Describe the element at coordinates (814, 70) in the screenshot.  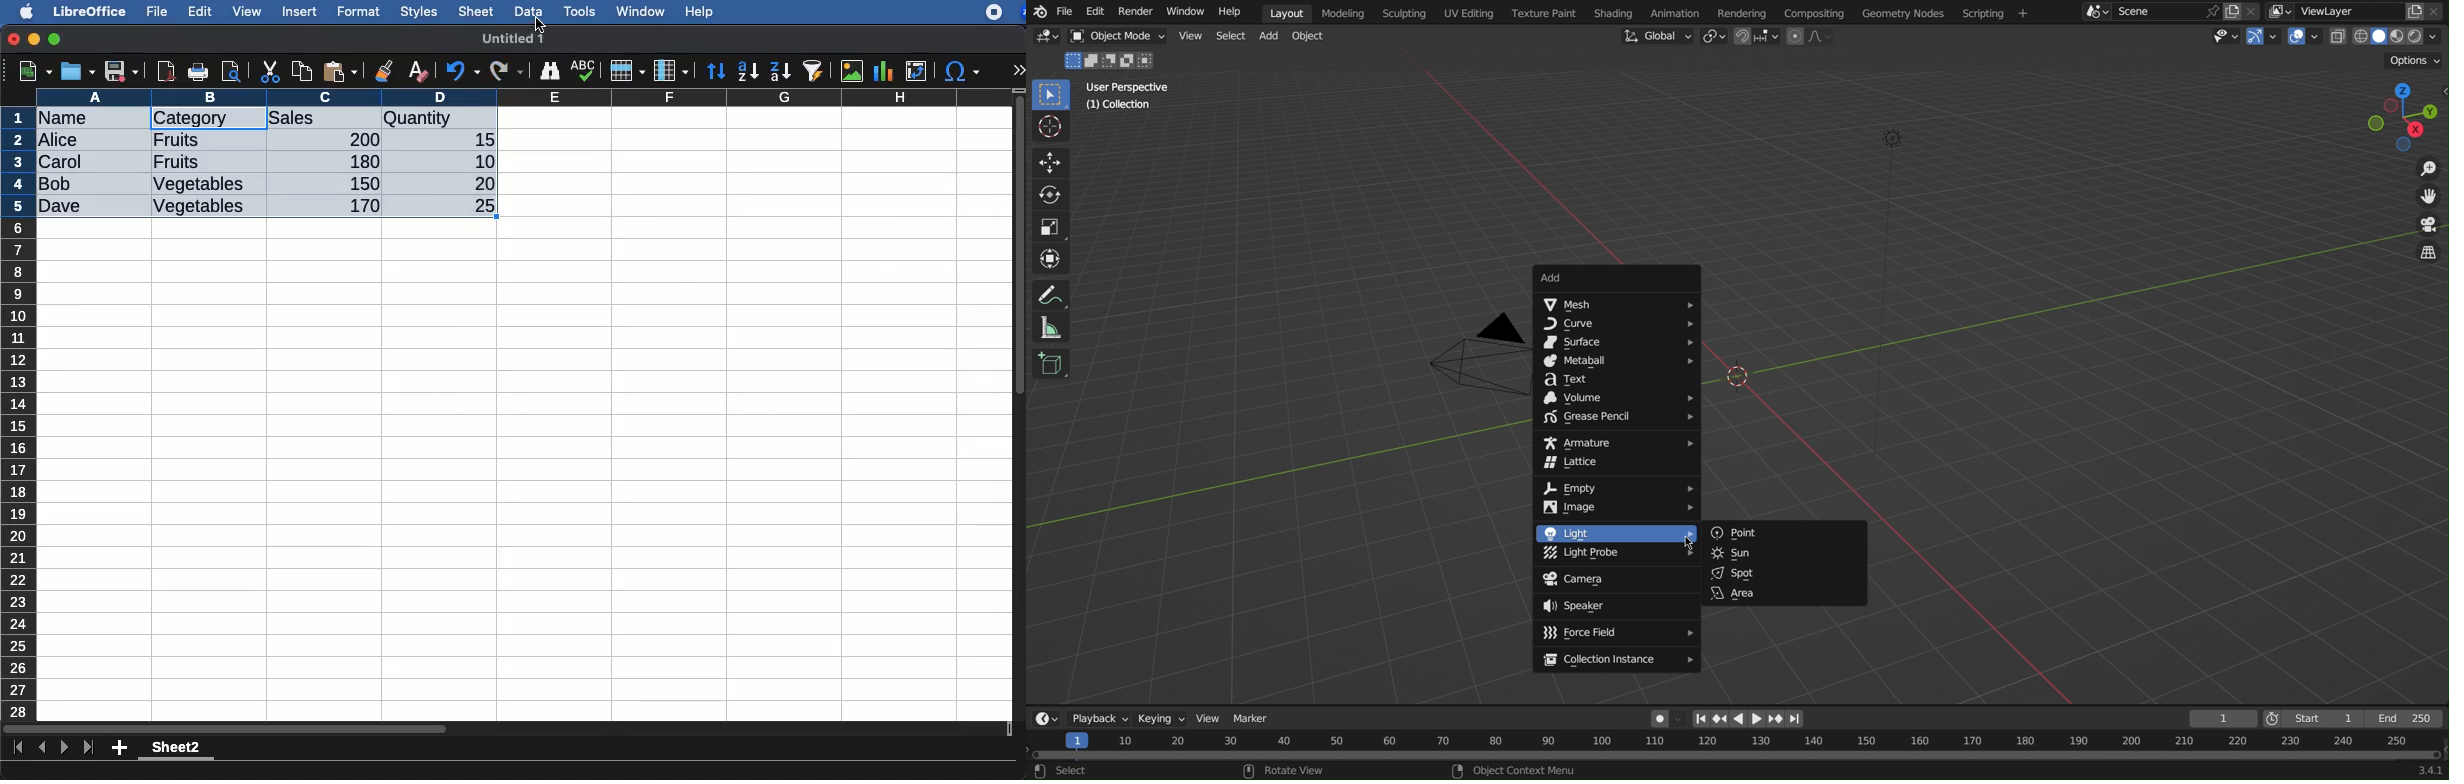
I see `autofilter` at that location.